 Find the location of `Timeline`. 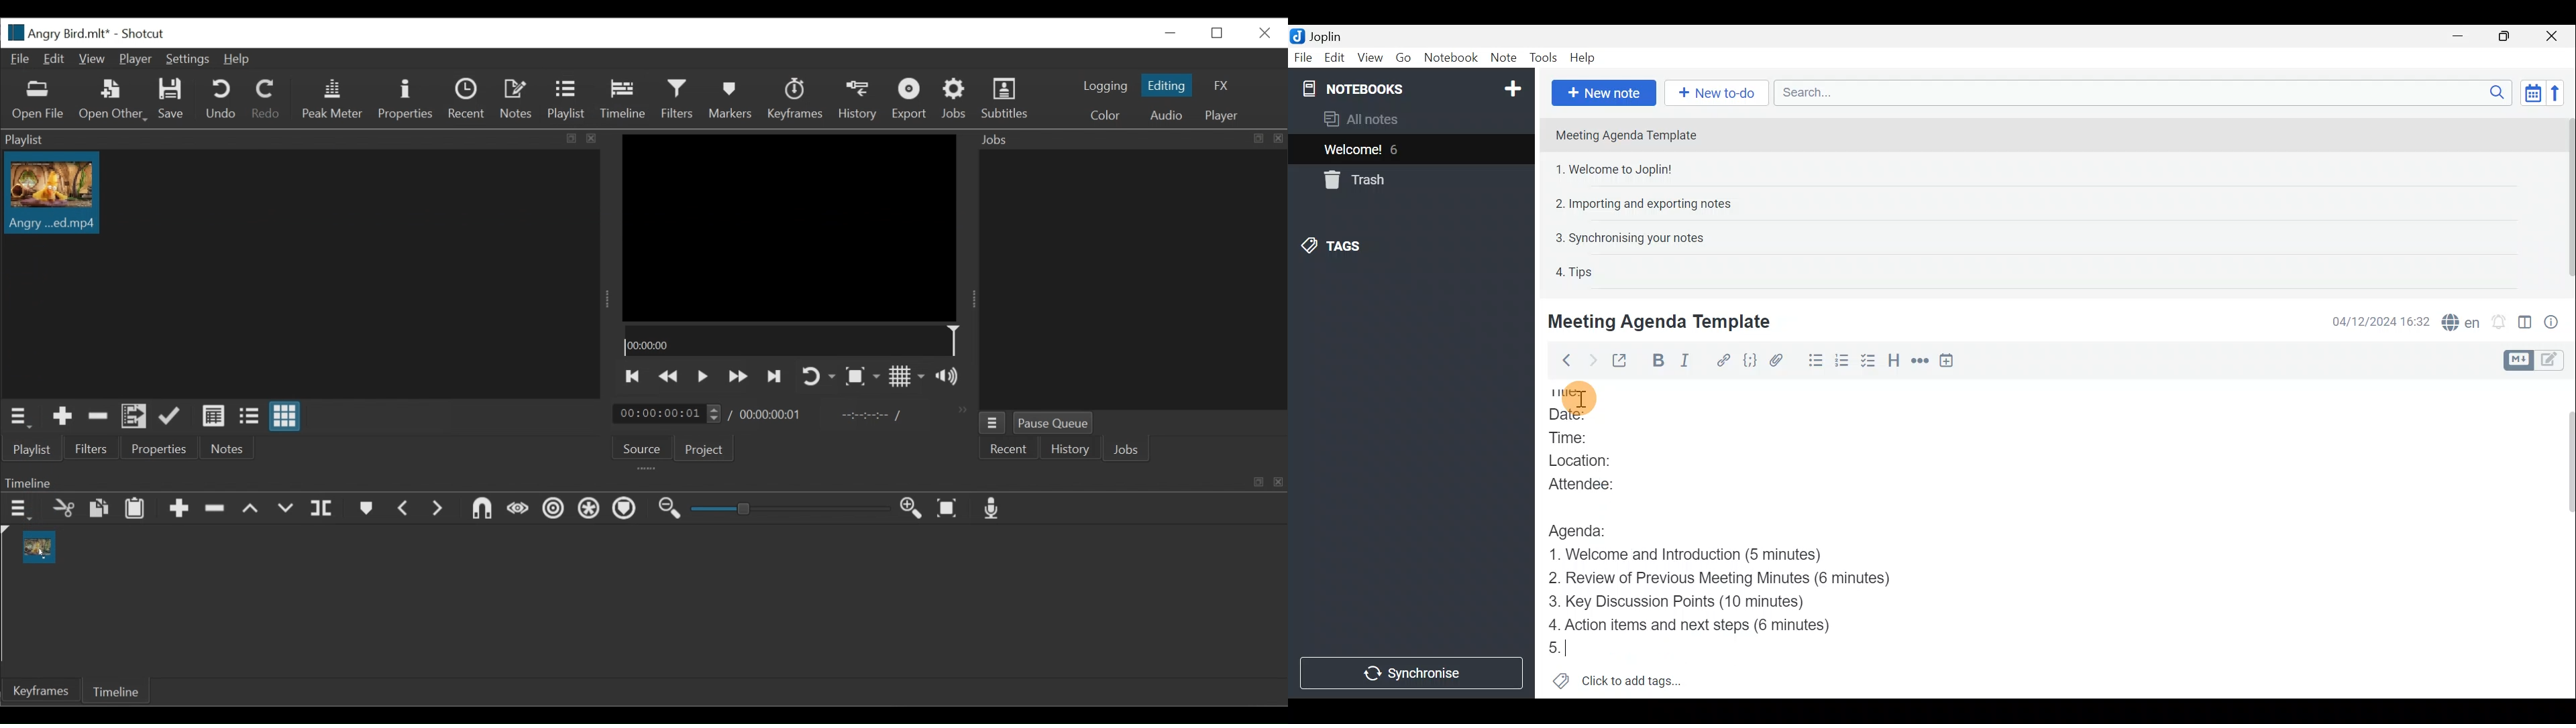

Timeline is located at coordinates (114, 690).